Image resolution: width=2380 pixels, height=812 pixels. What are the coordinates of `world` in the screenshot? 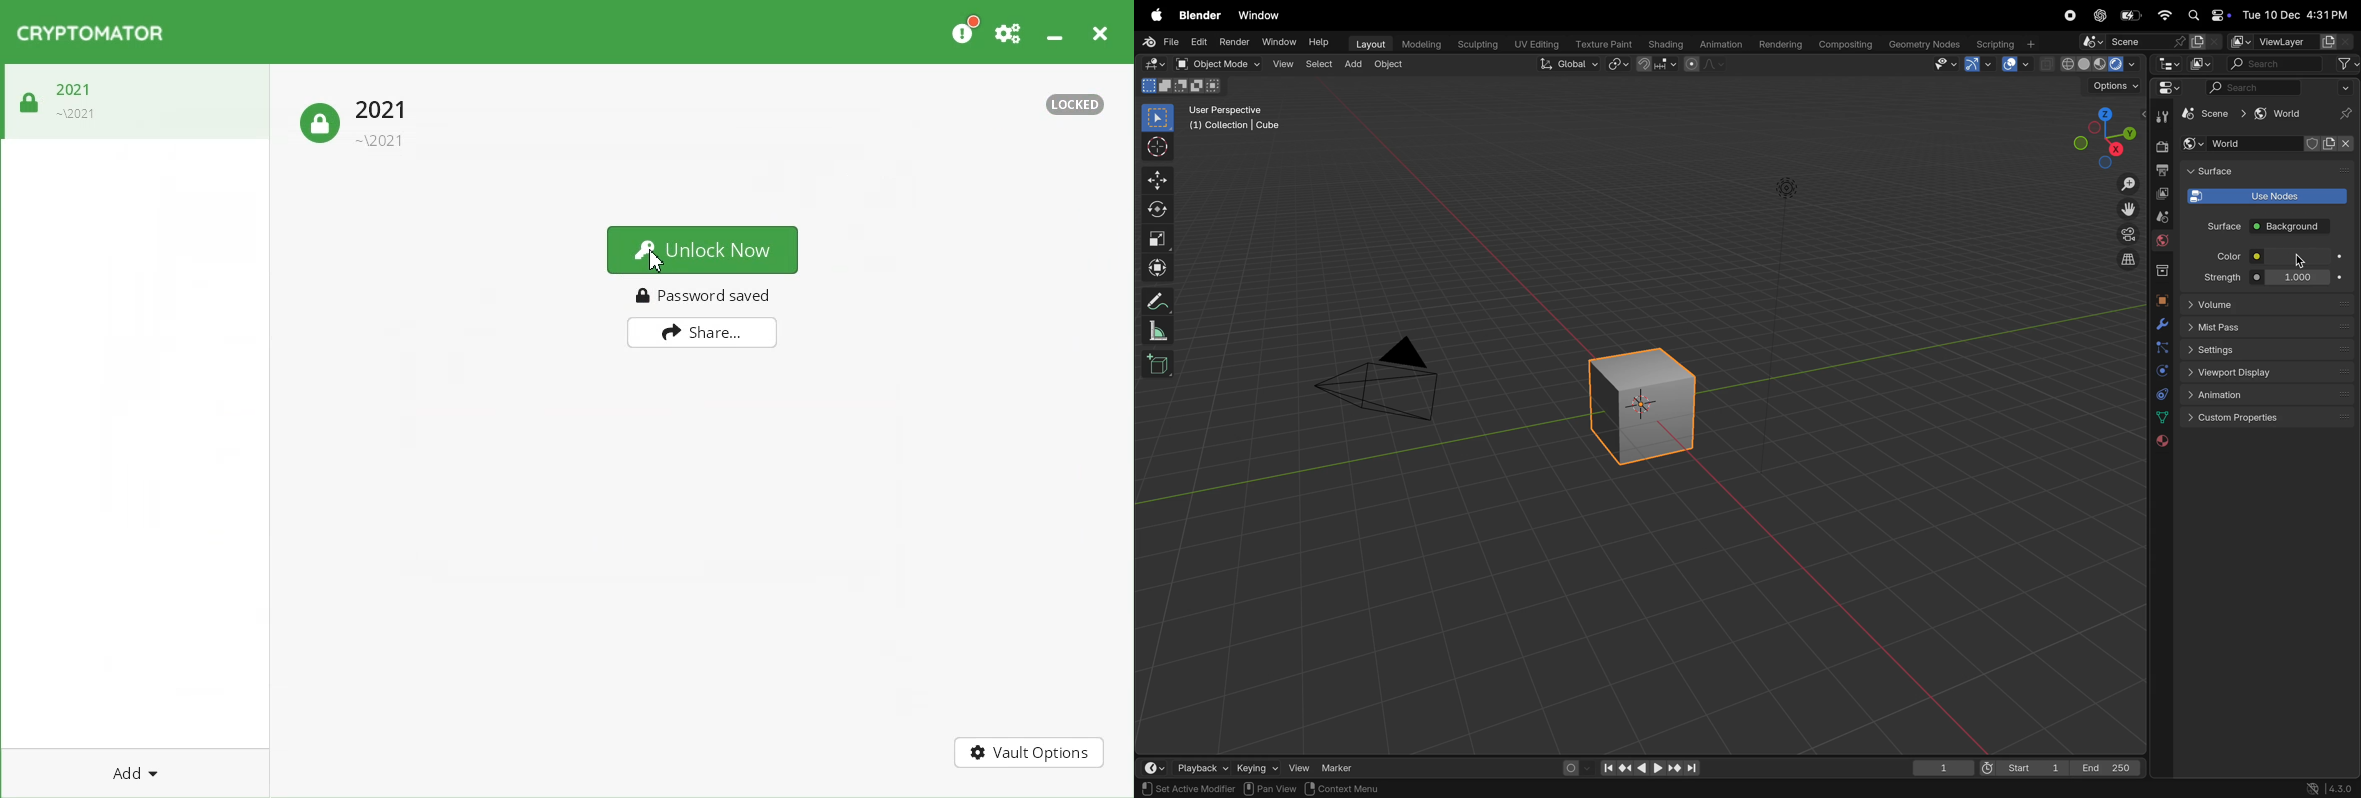 It's located at (2278, 114).